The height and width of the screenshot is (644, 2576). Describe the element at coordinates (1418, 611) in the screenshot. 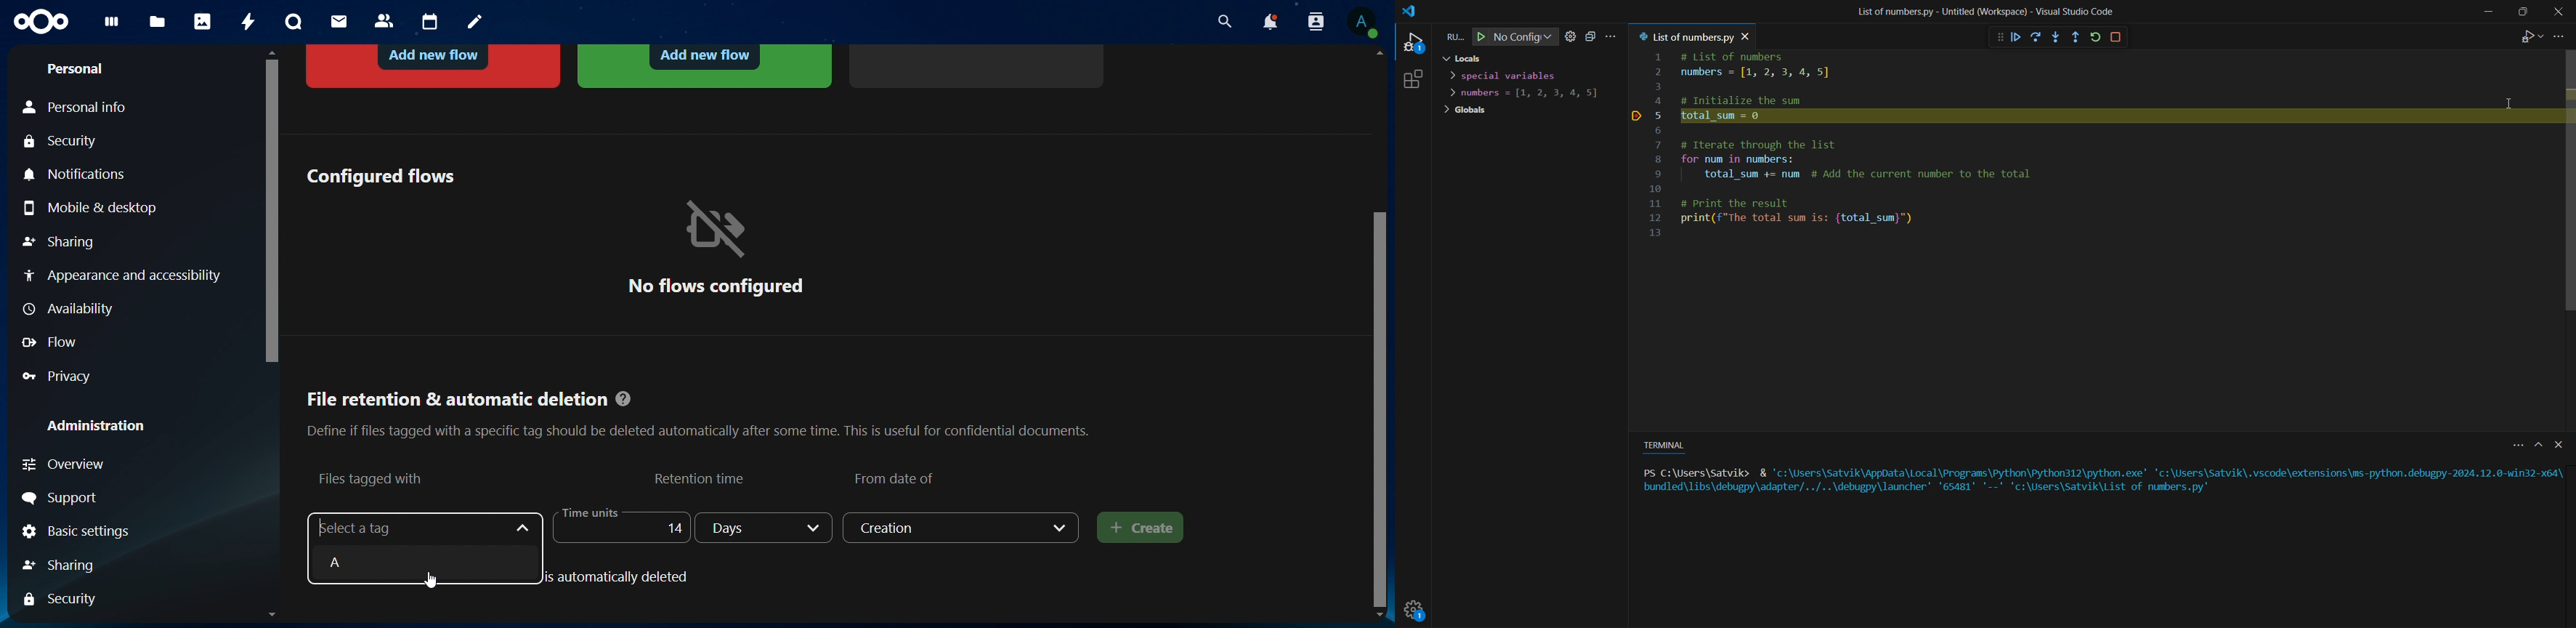

I see `Manage` at that location.